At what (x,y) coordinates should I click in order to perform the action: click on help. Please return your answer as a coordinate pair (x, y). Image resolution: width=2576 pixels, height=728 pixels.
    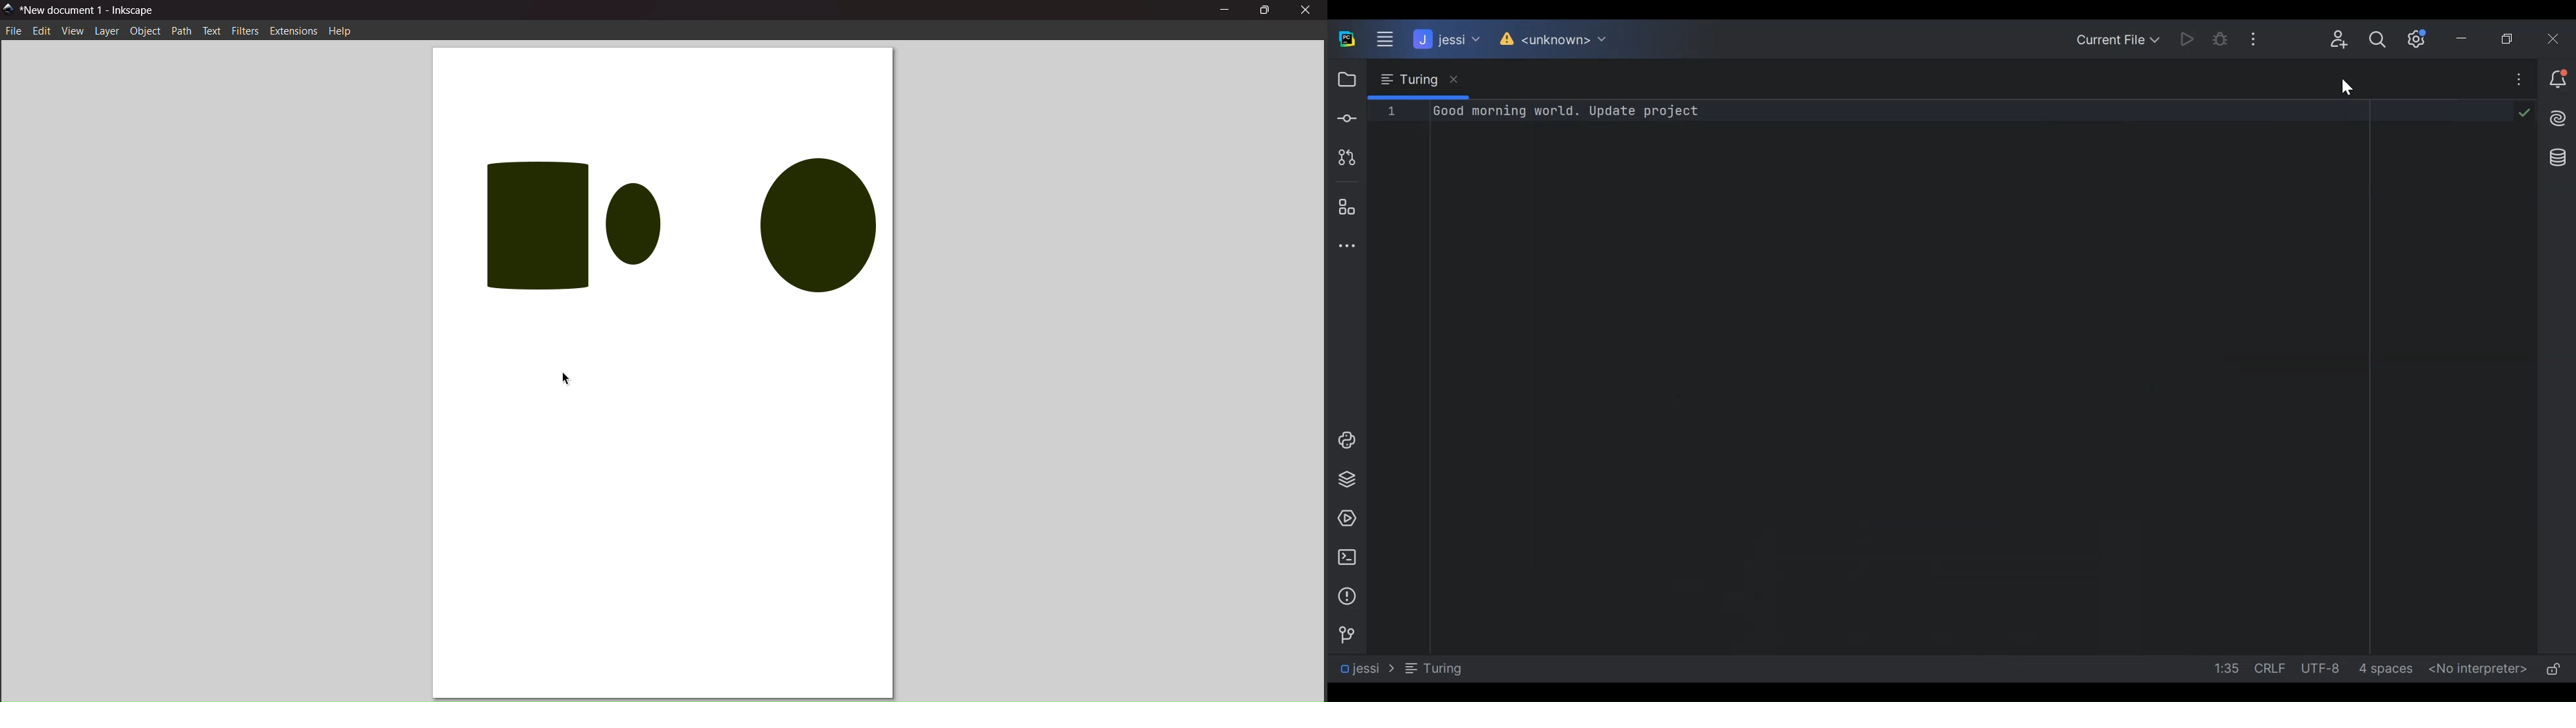
    Looking at the image, I should click on (339, 32).